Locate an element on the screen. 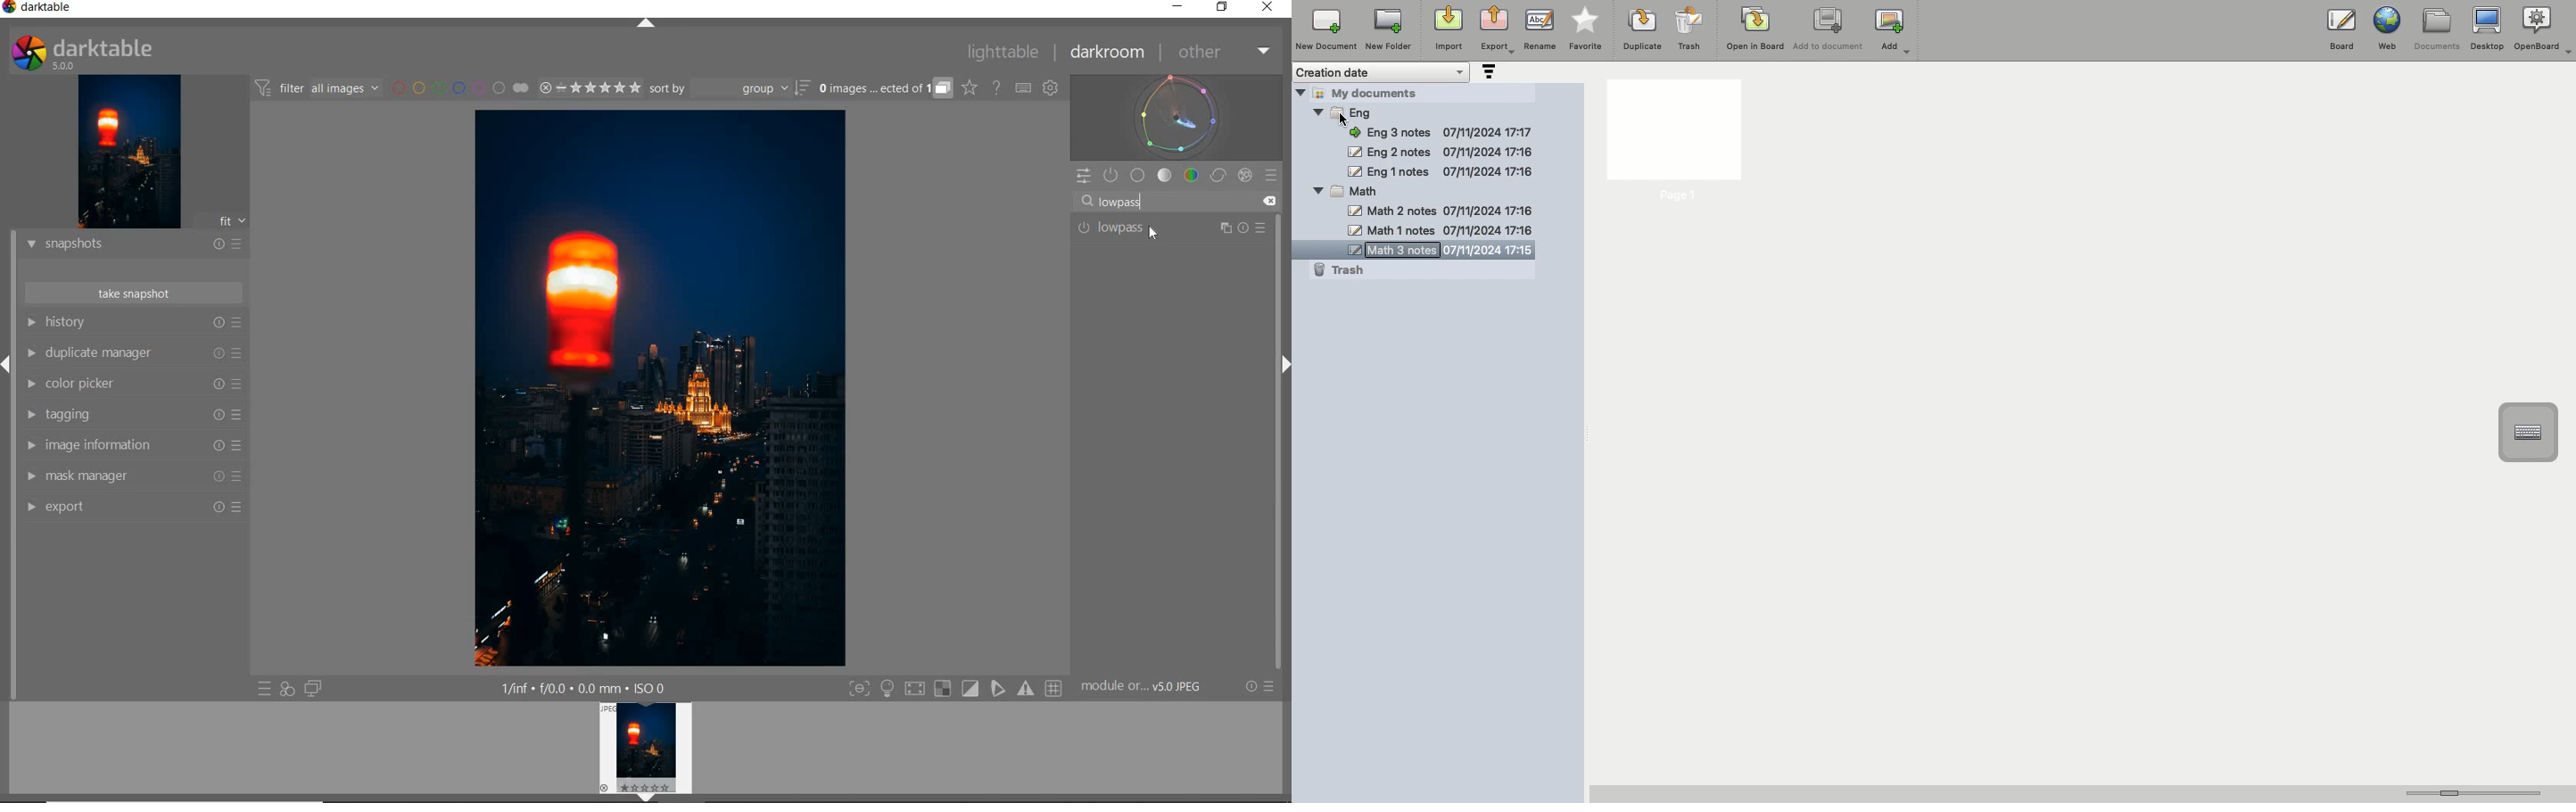 The image size is (2576, 812). FILTER BY IMAGE COLOR LABEL is located at coordinates (461, 89).